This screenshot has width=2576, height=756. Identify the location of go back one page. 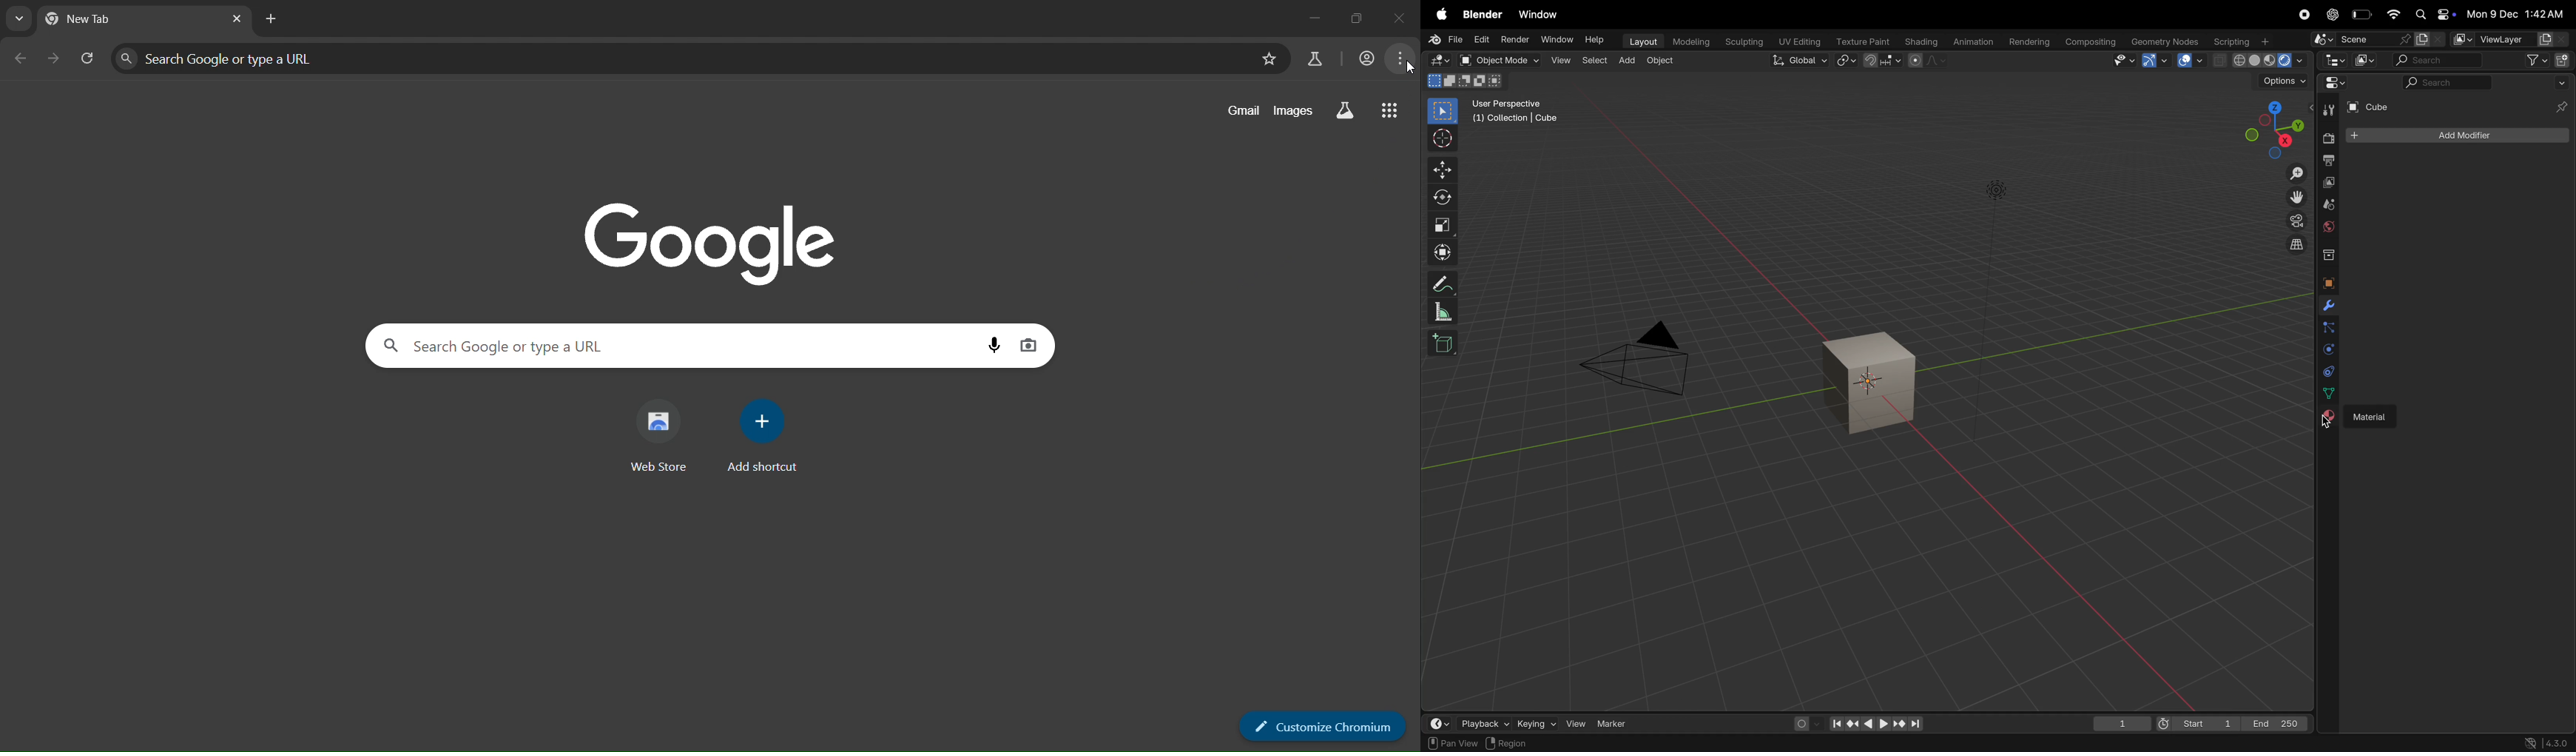
(19, 58).